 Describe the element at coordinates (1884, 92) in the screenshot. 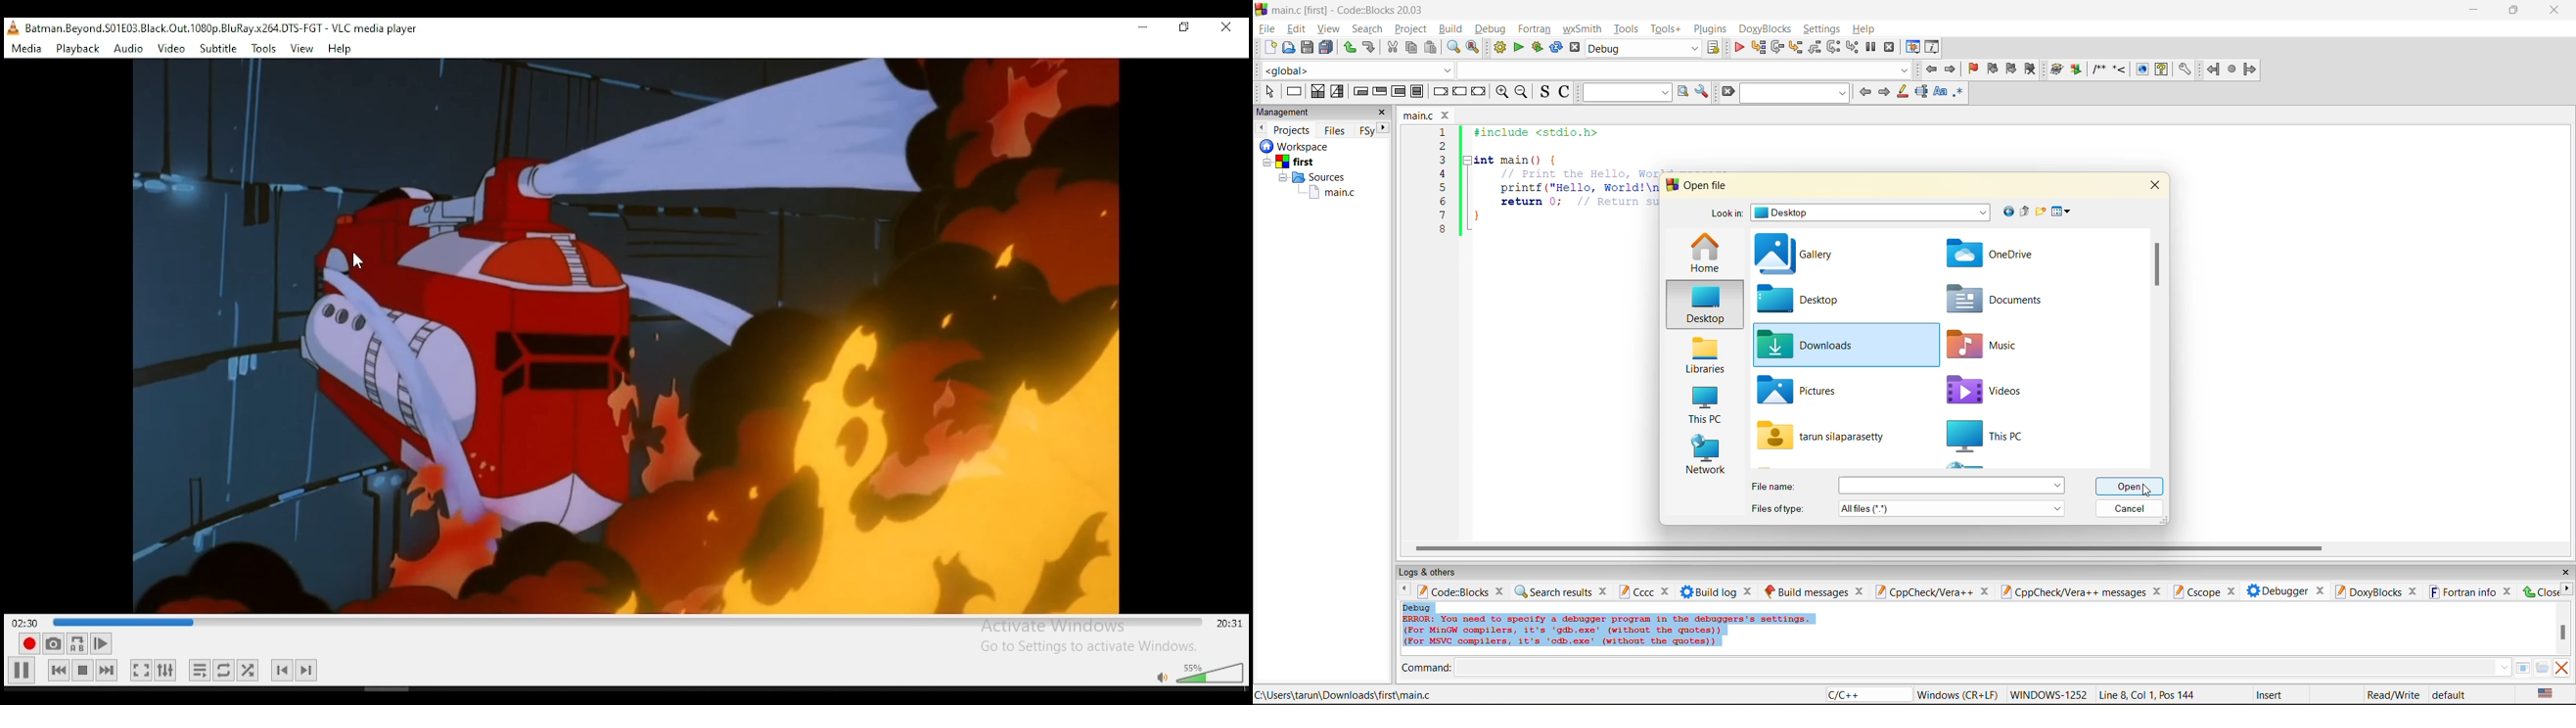

I see `next` at that location.